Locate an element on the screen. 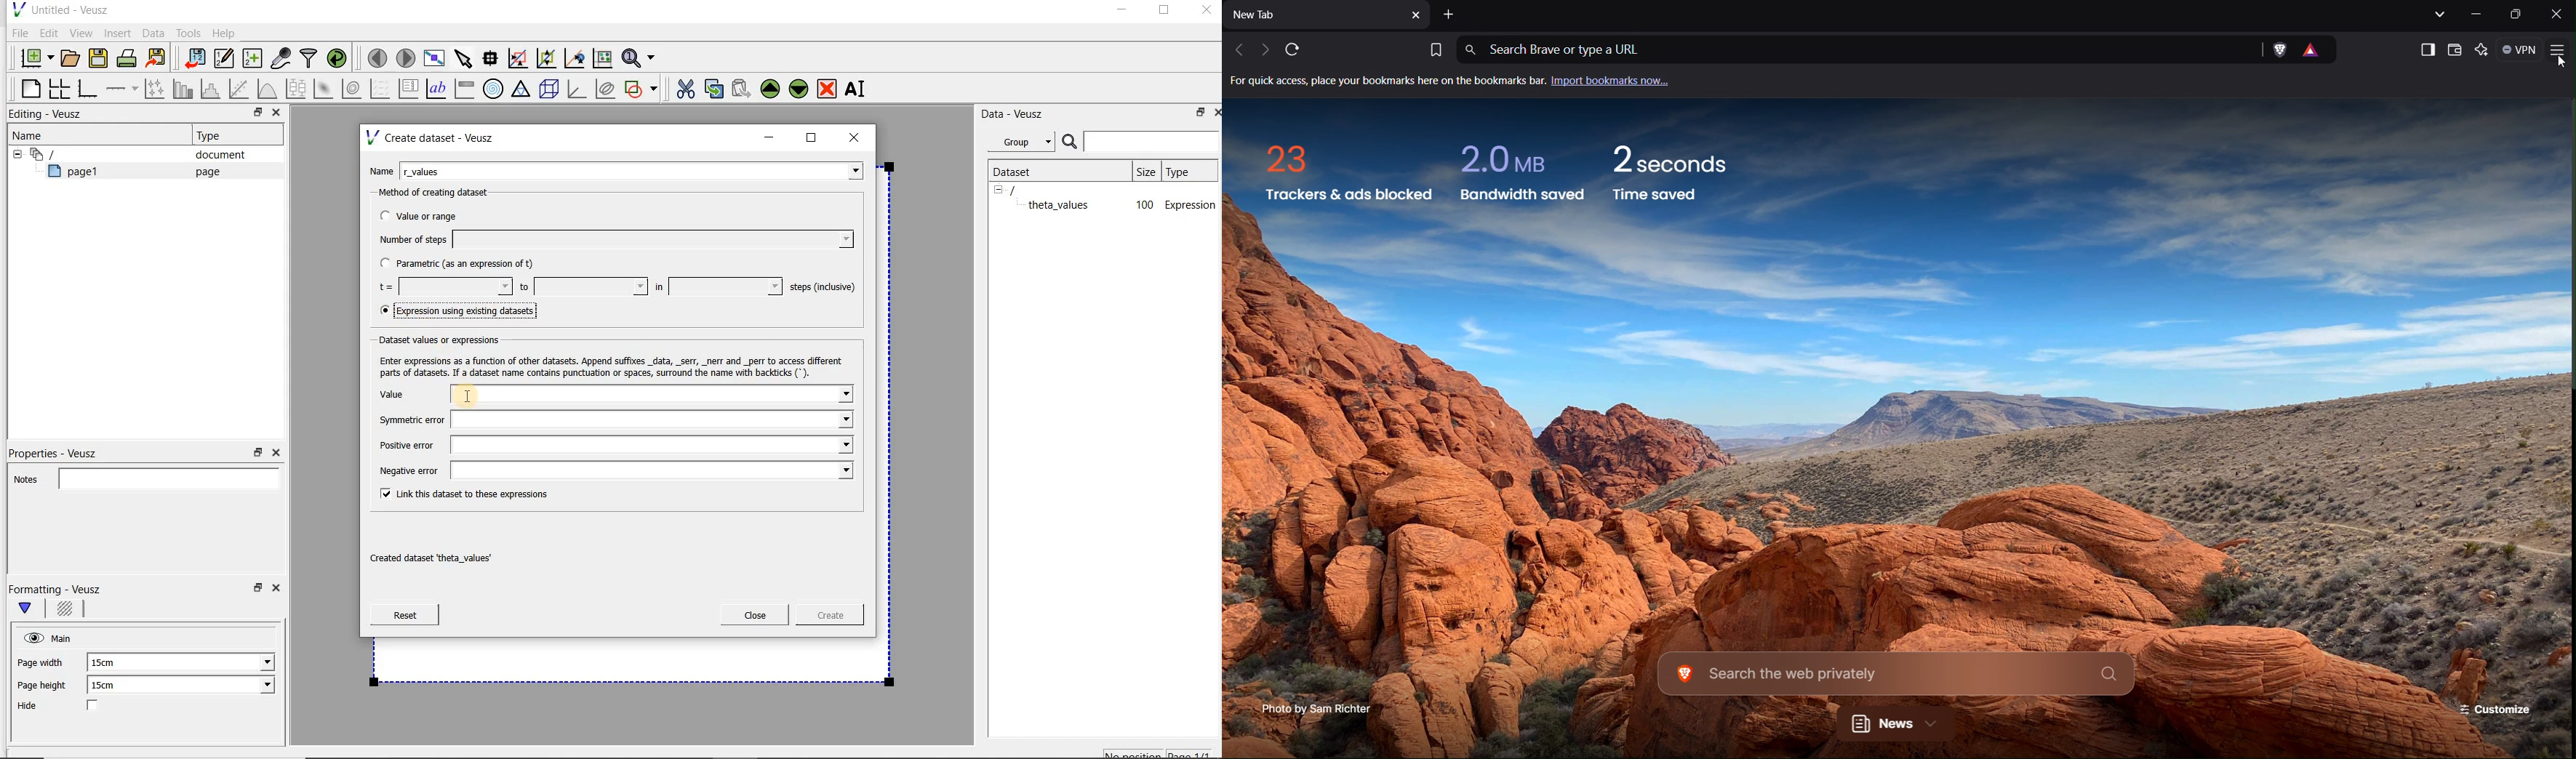  image color bar is located at coordinates (464, 89).